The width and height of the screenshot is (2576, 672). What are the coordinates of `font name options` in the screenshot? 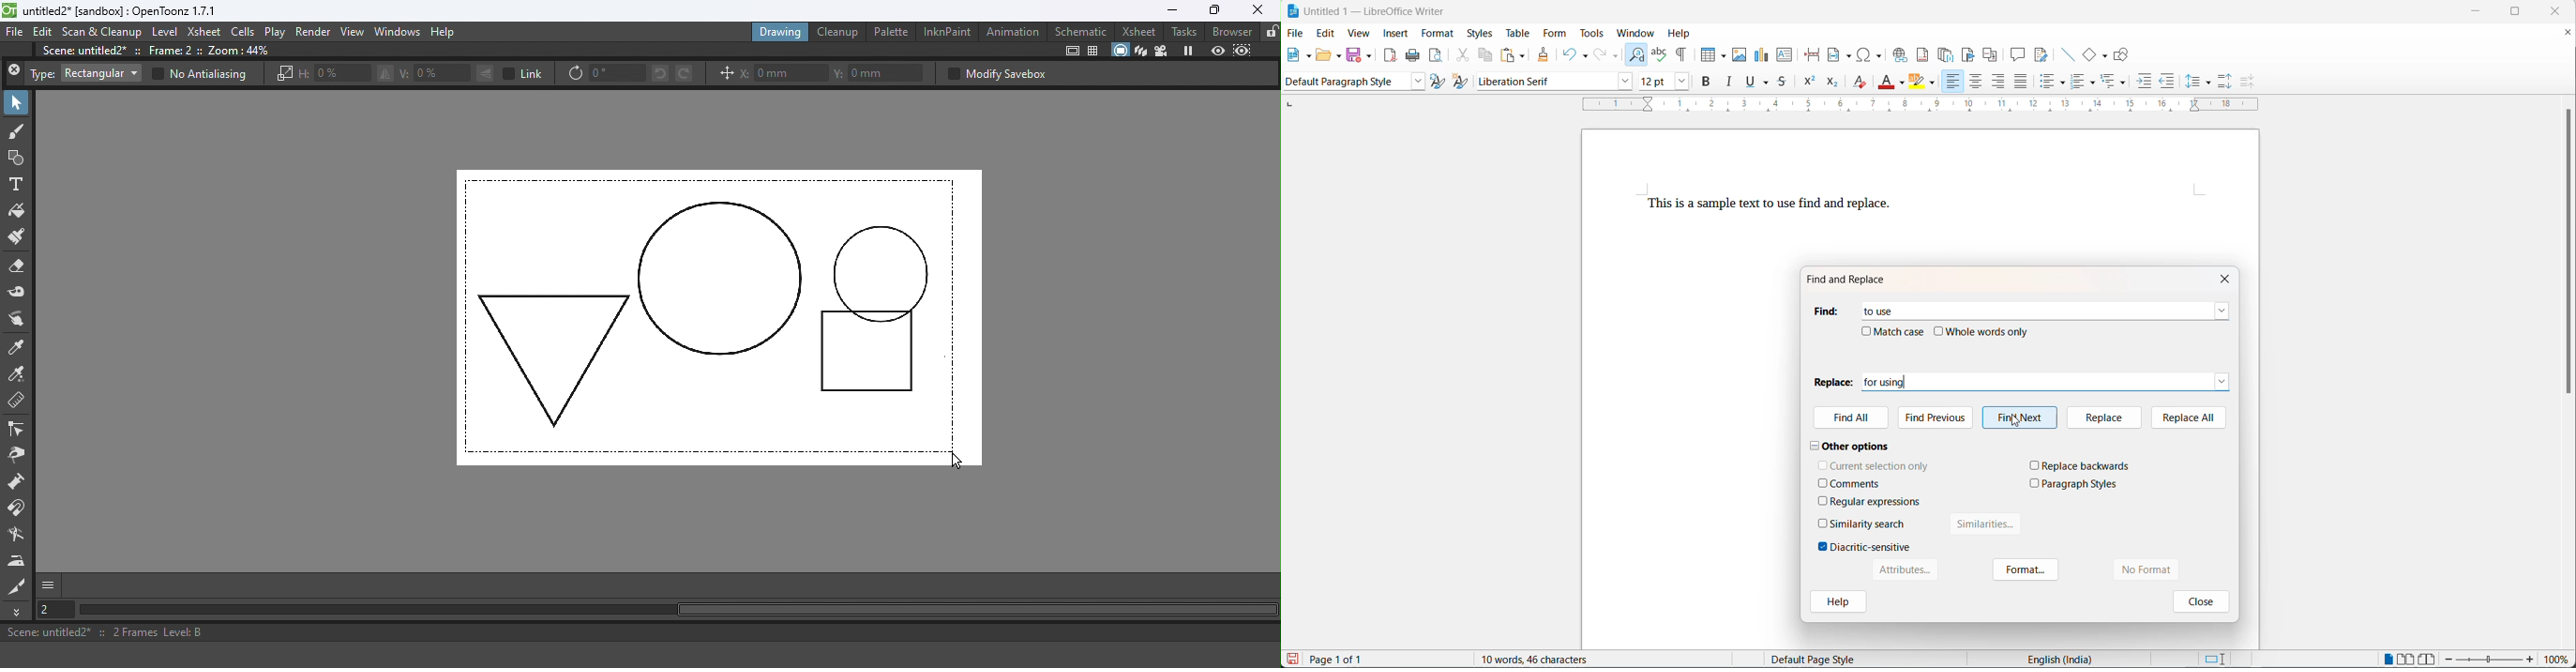 It's located at (1622, 82).